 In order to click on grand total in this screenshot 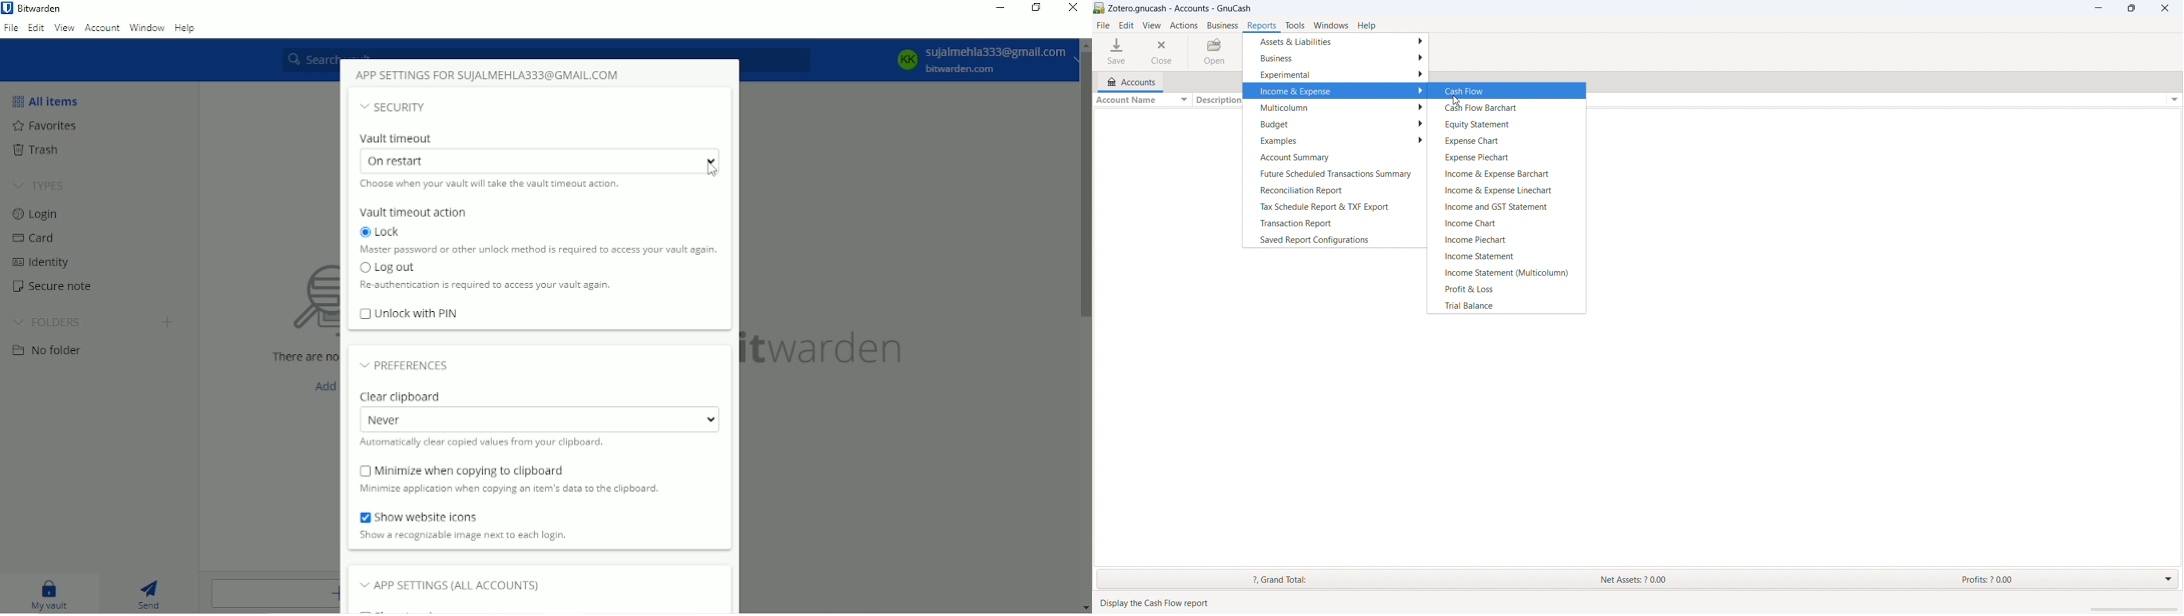, I will do `click(1268, 580)`.